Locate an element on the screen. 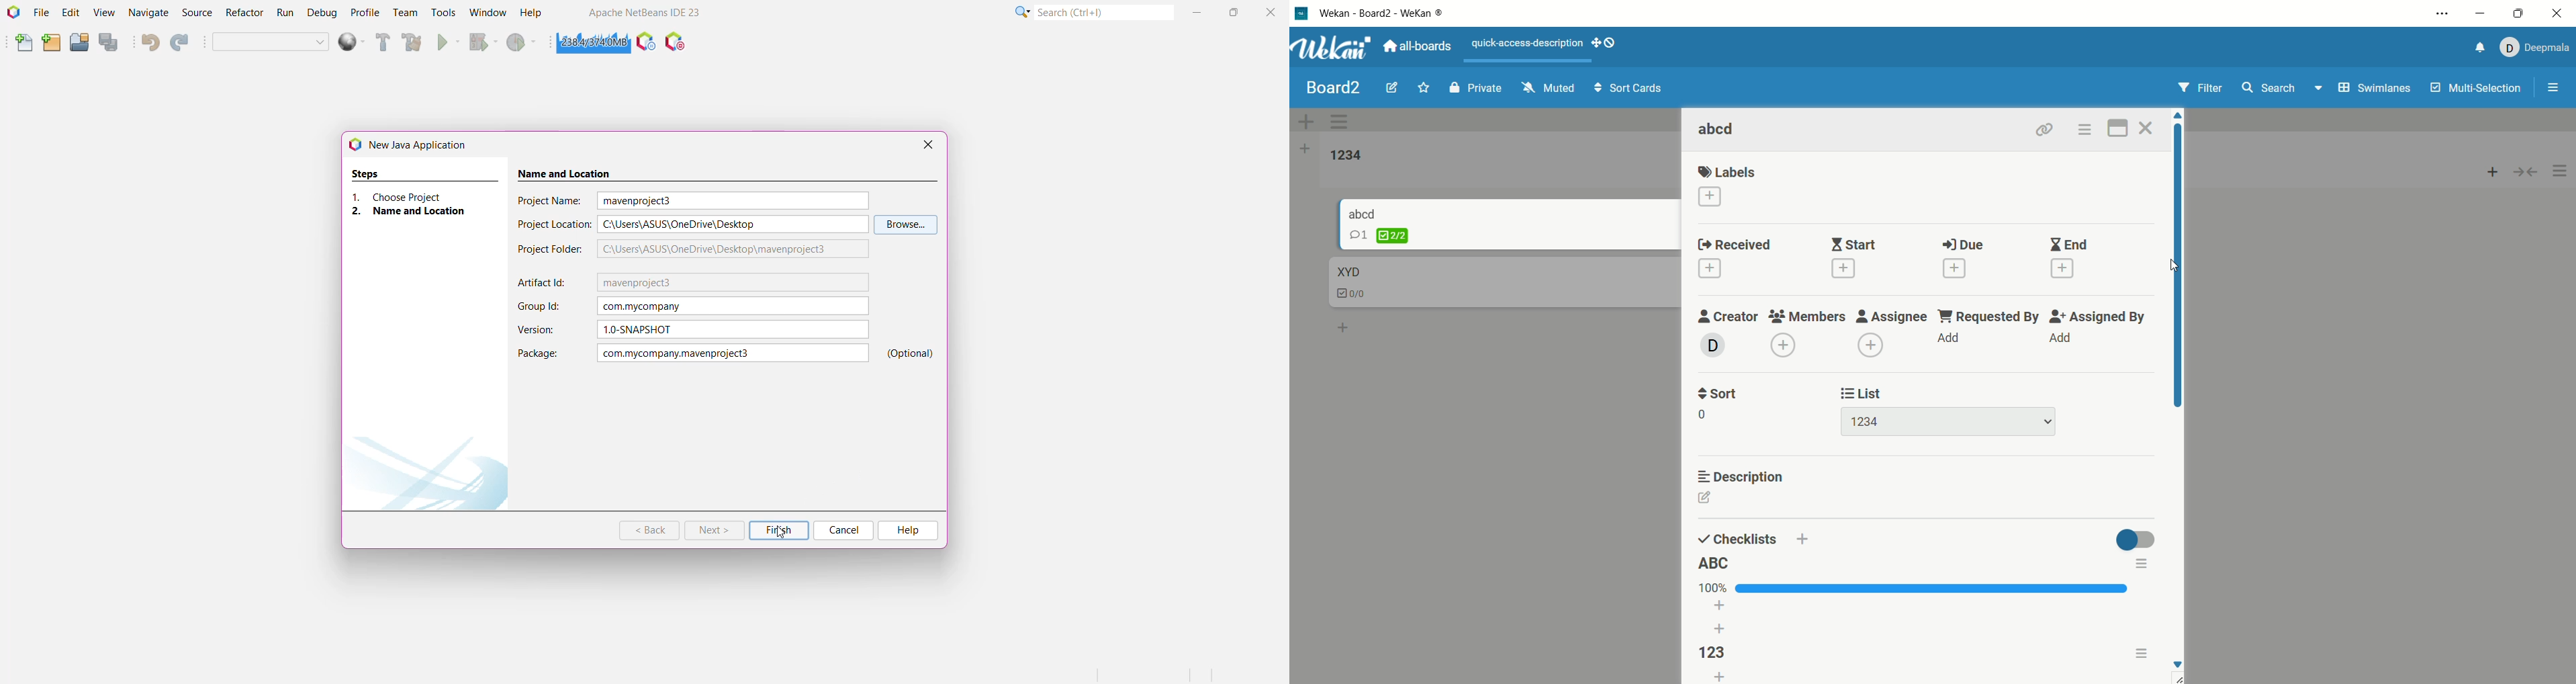 This screenshot has width=2576, height=700. list is located at coordinates (1863, 392).